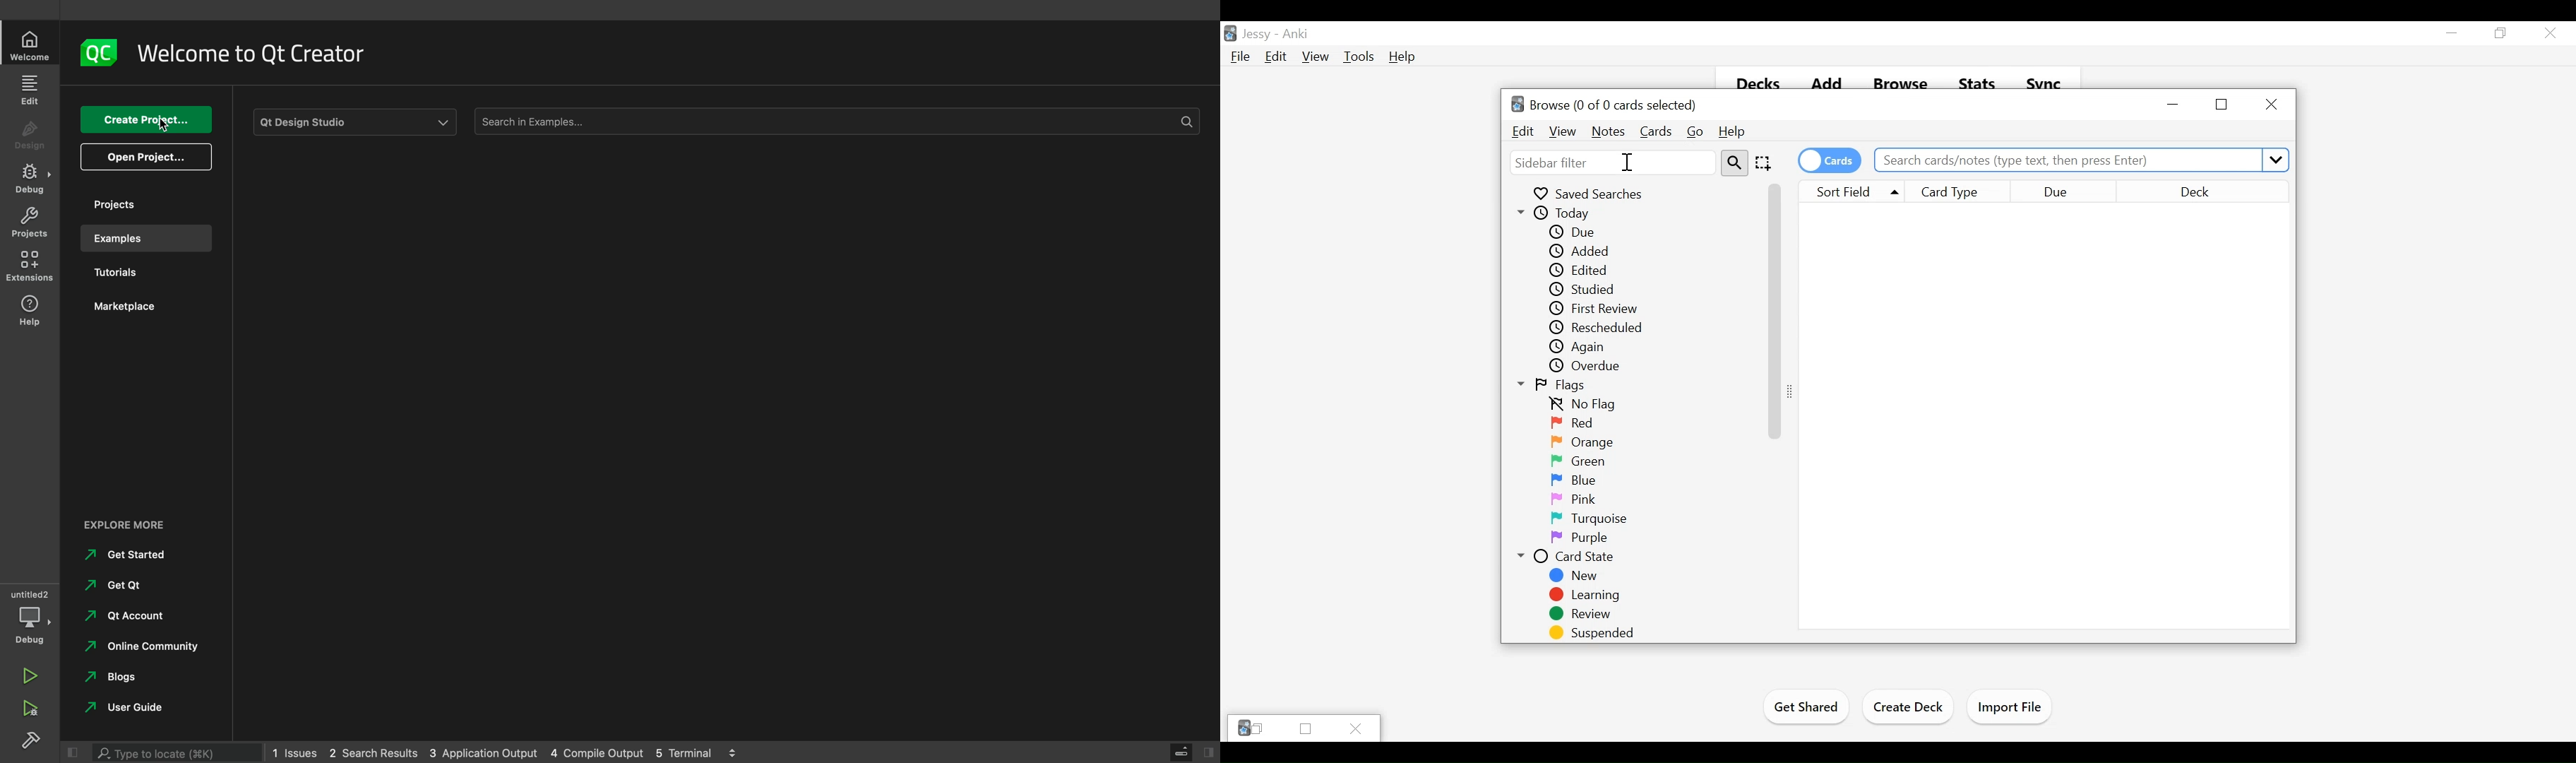 The image size is (2576, 784). What do you see at coordinates (1605, 105) in the screenshot?
I see `Browse (0 of 0 cards selected)` at bounding box center [1605, 105].